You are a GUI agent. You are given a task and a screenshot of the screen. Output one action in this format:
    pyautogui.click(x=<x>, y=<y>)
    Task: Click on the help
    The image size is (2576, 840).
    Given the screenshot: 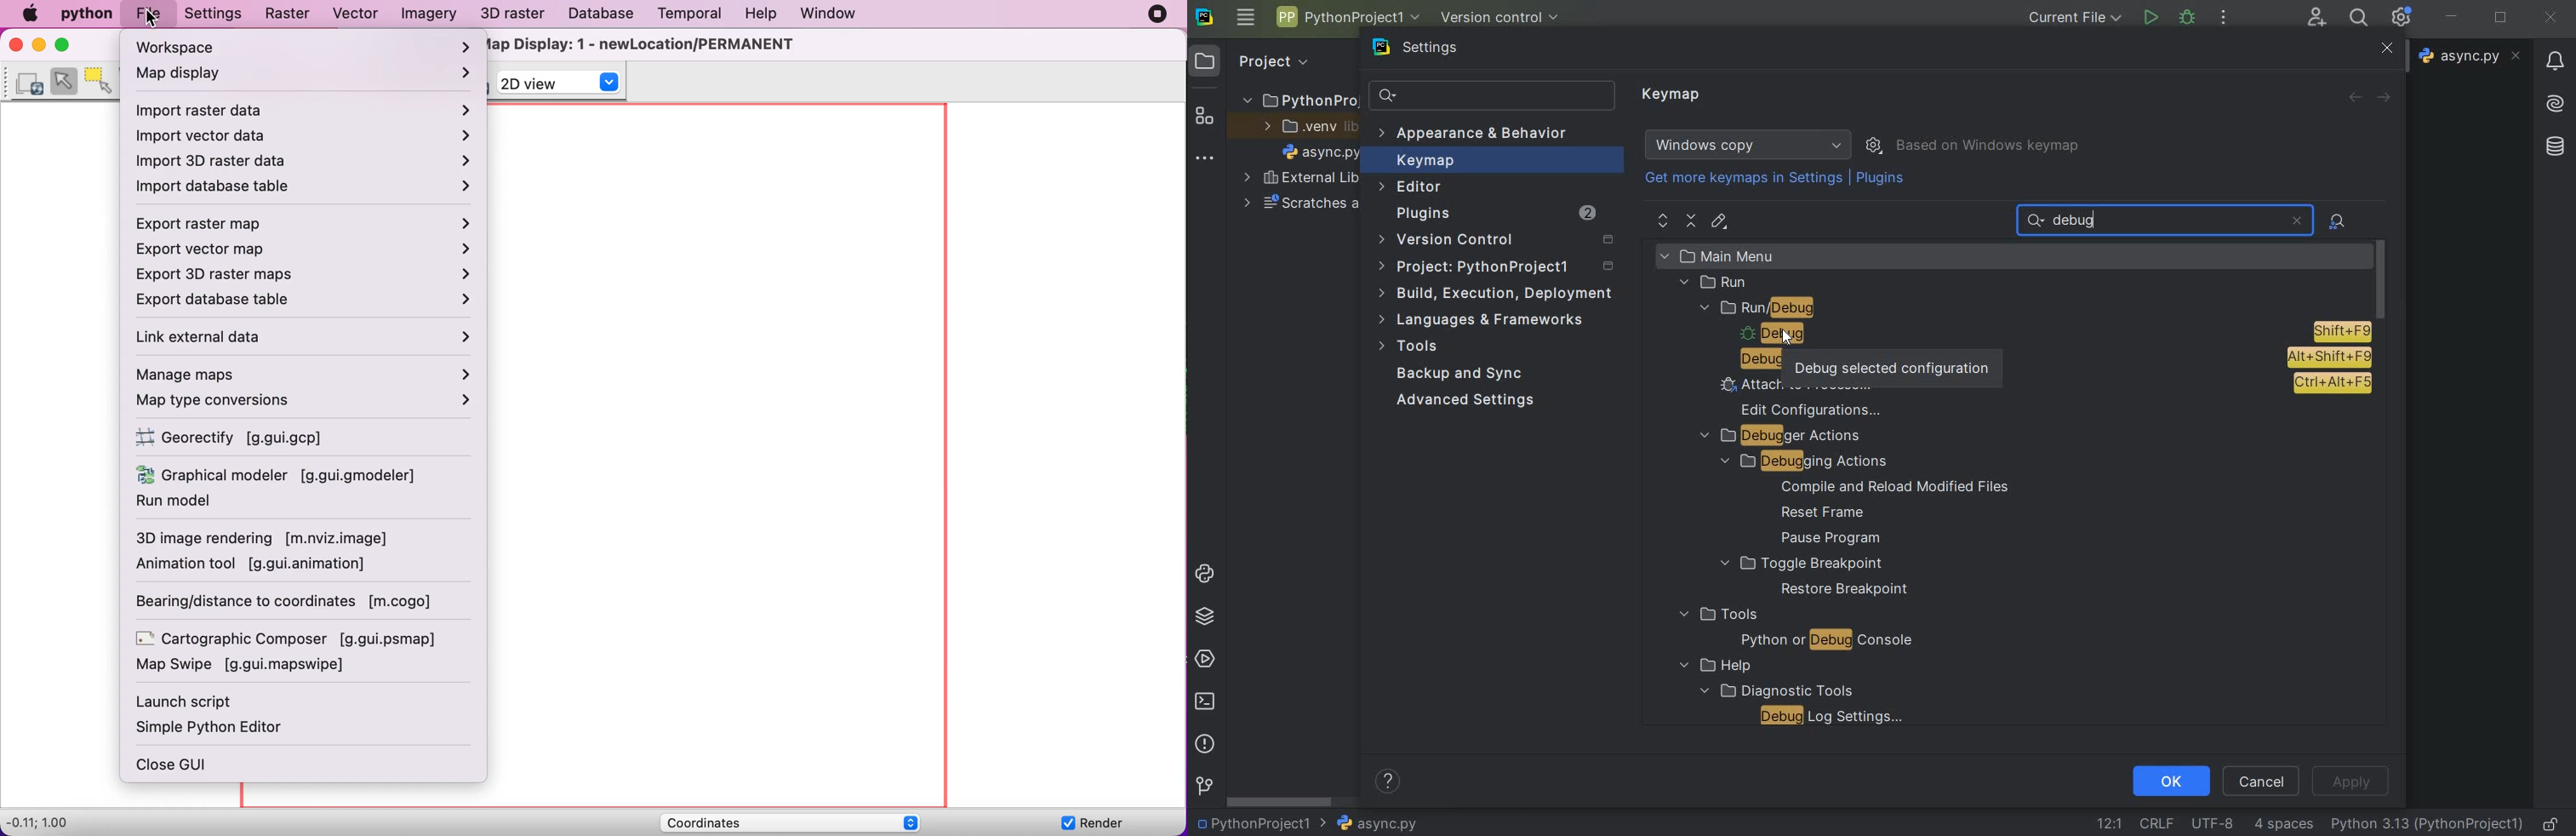 What is the action you would take?
    pyautogui.click(x=1711, y=666)
    